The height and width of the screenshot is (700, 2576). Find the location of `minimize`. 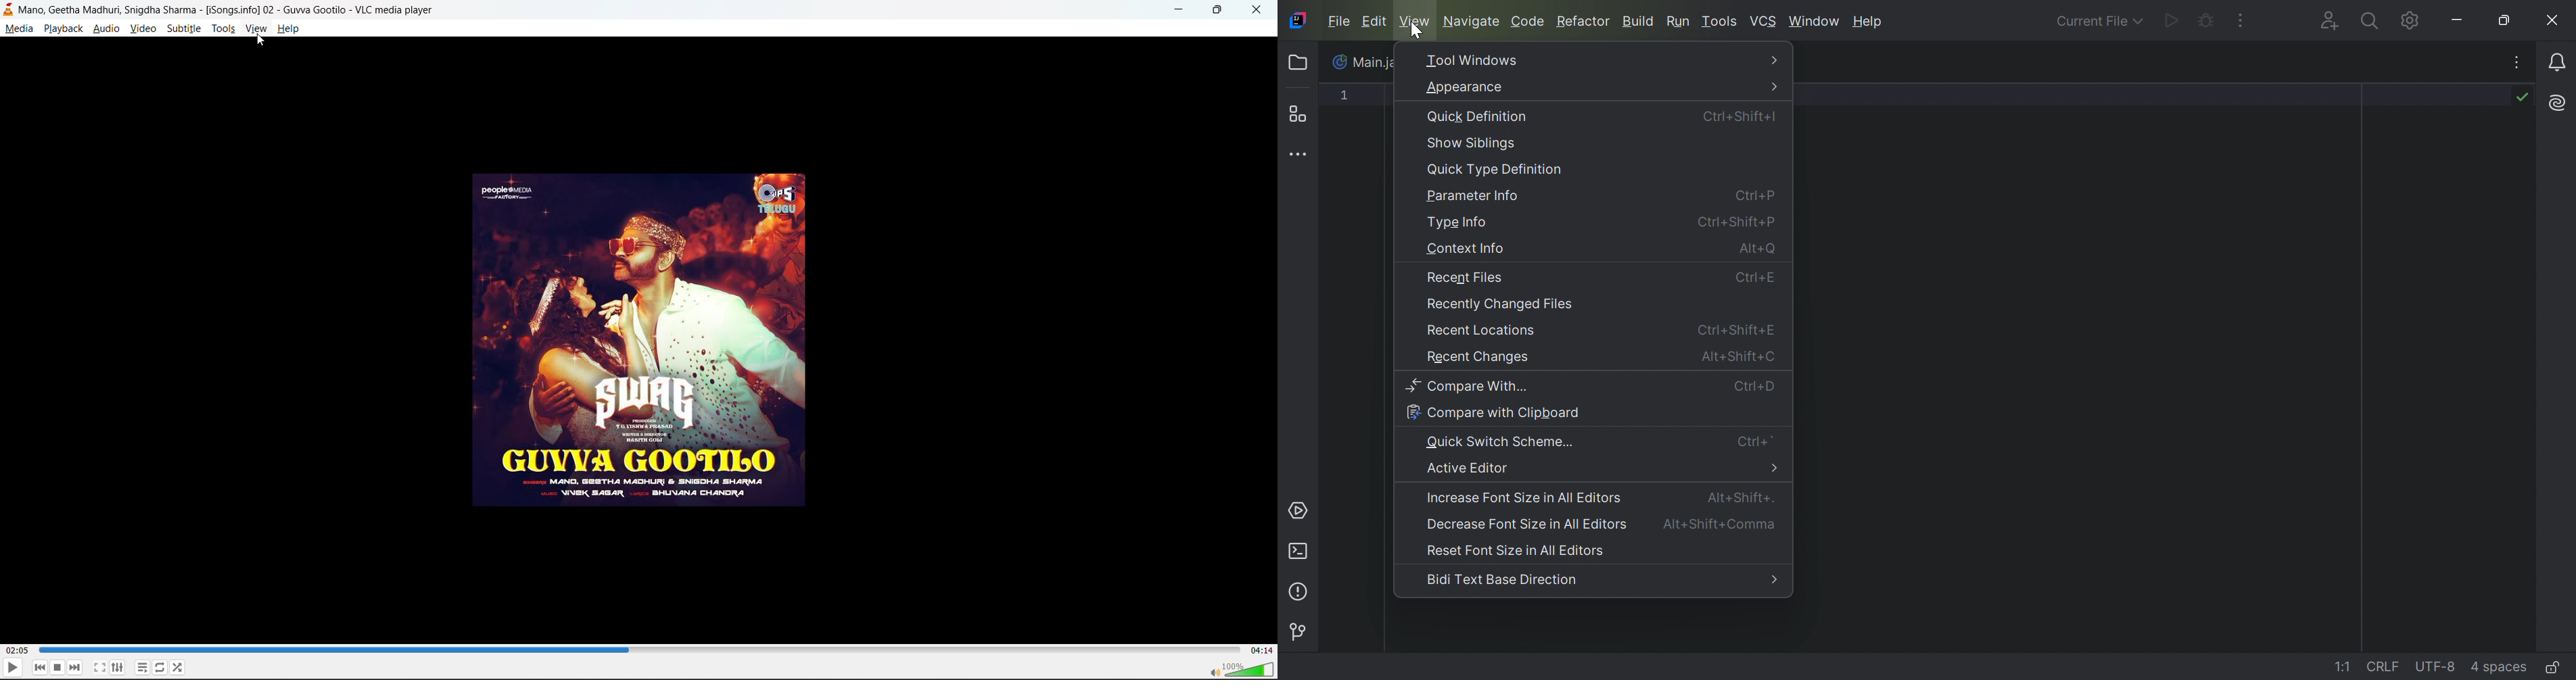

minimize is located at coordinates (1182, 10).